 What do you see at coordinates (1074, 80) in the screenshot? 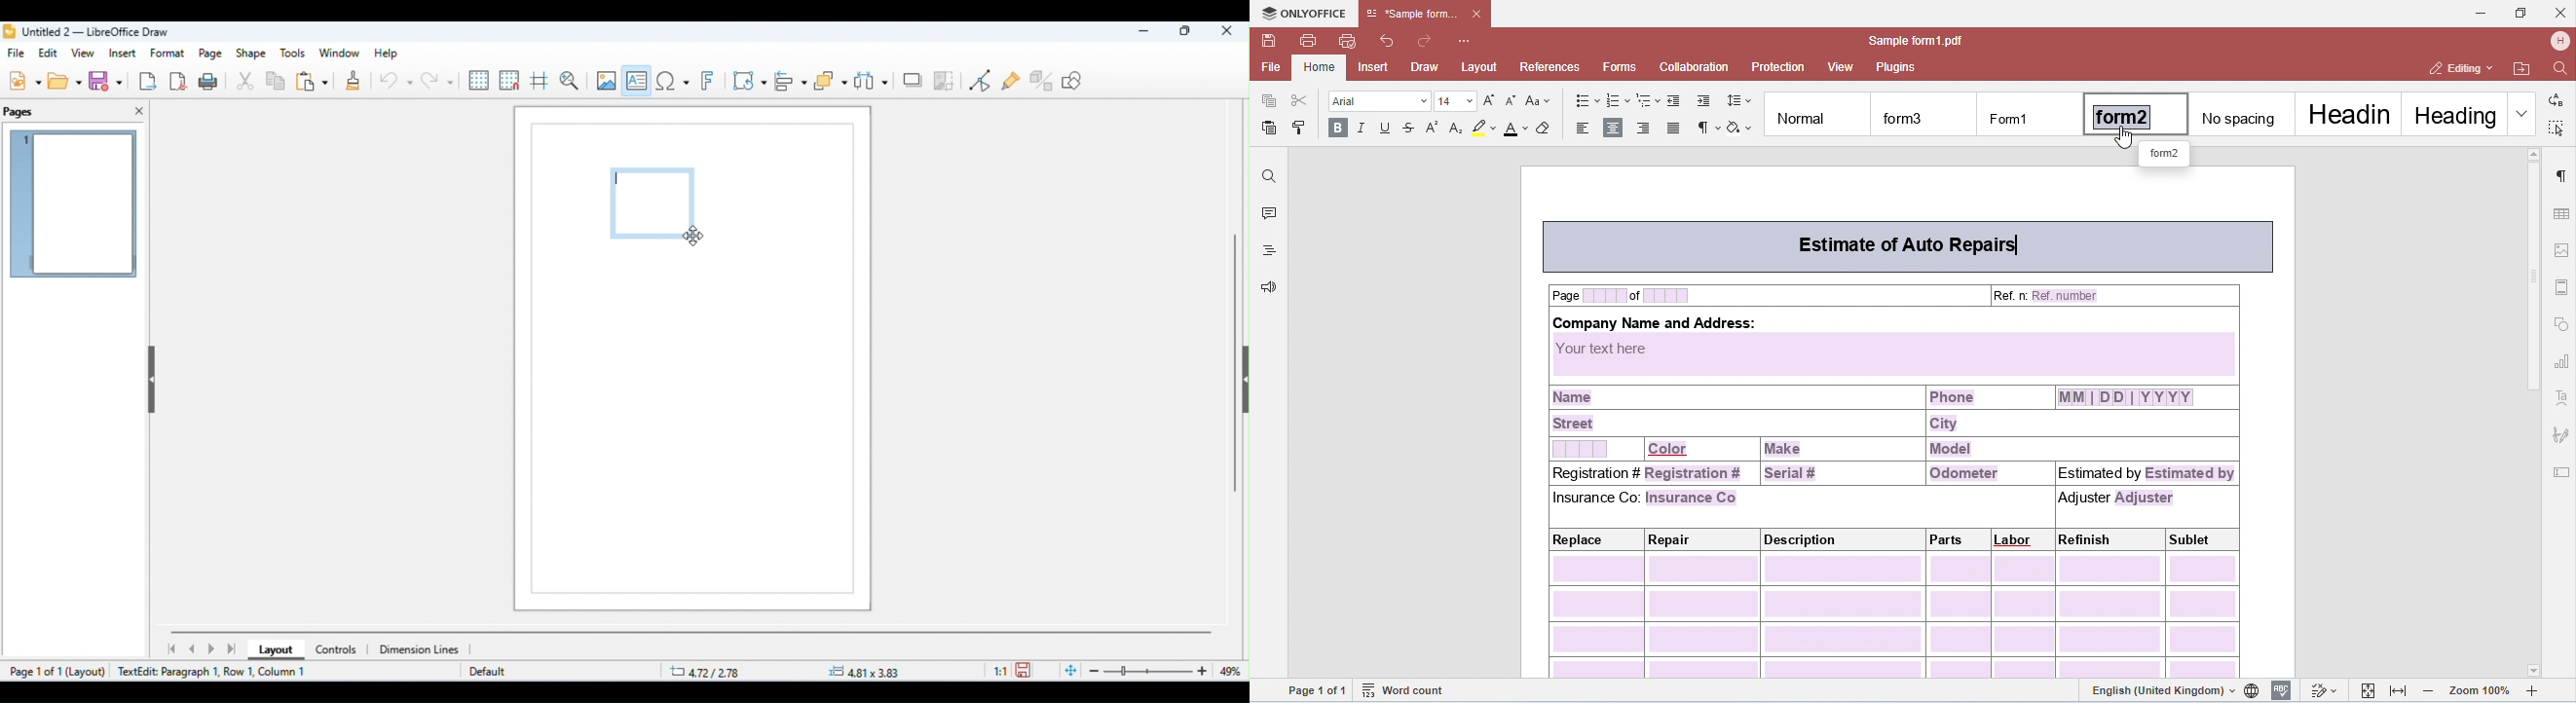
I see `how draw functions` at bounding box center [1074, 80].